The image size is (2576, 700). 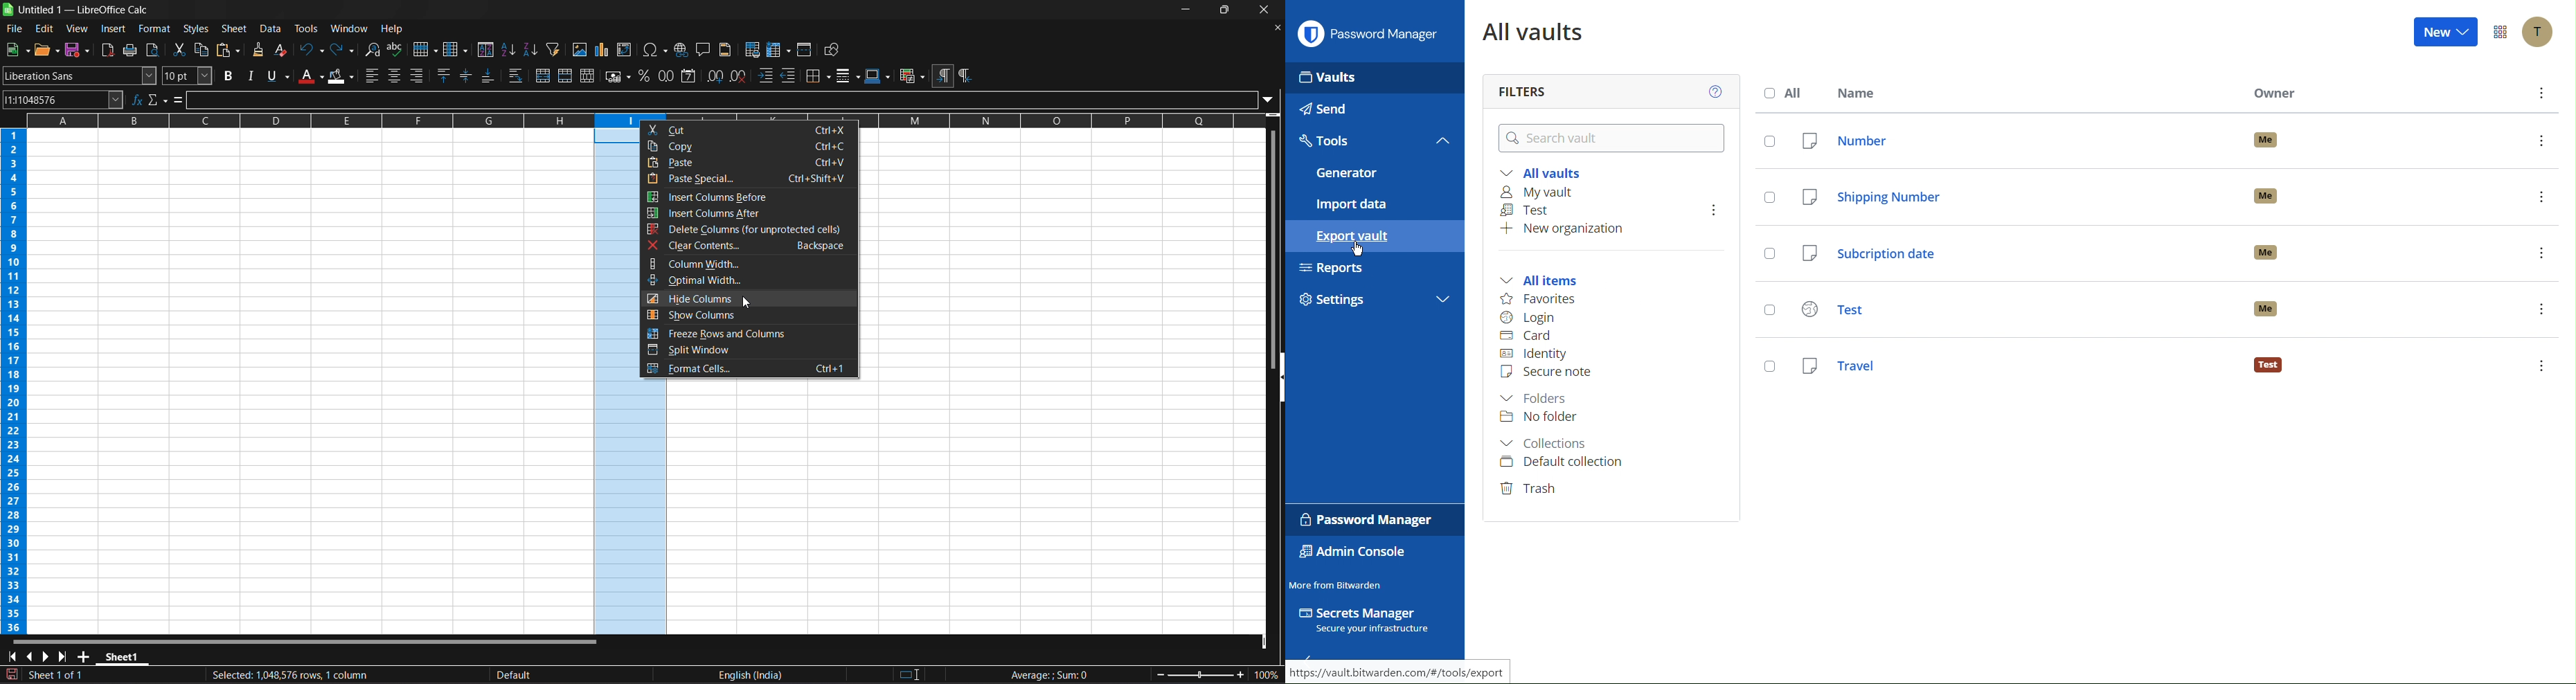 I want to click on merge cells, so click(x=565, y=75).